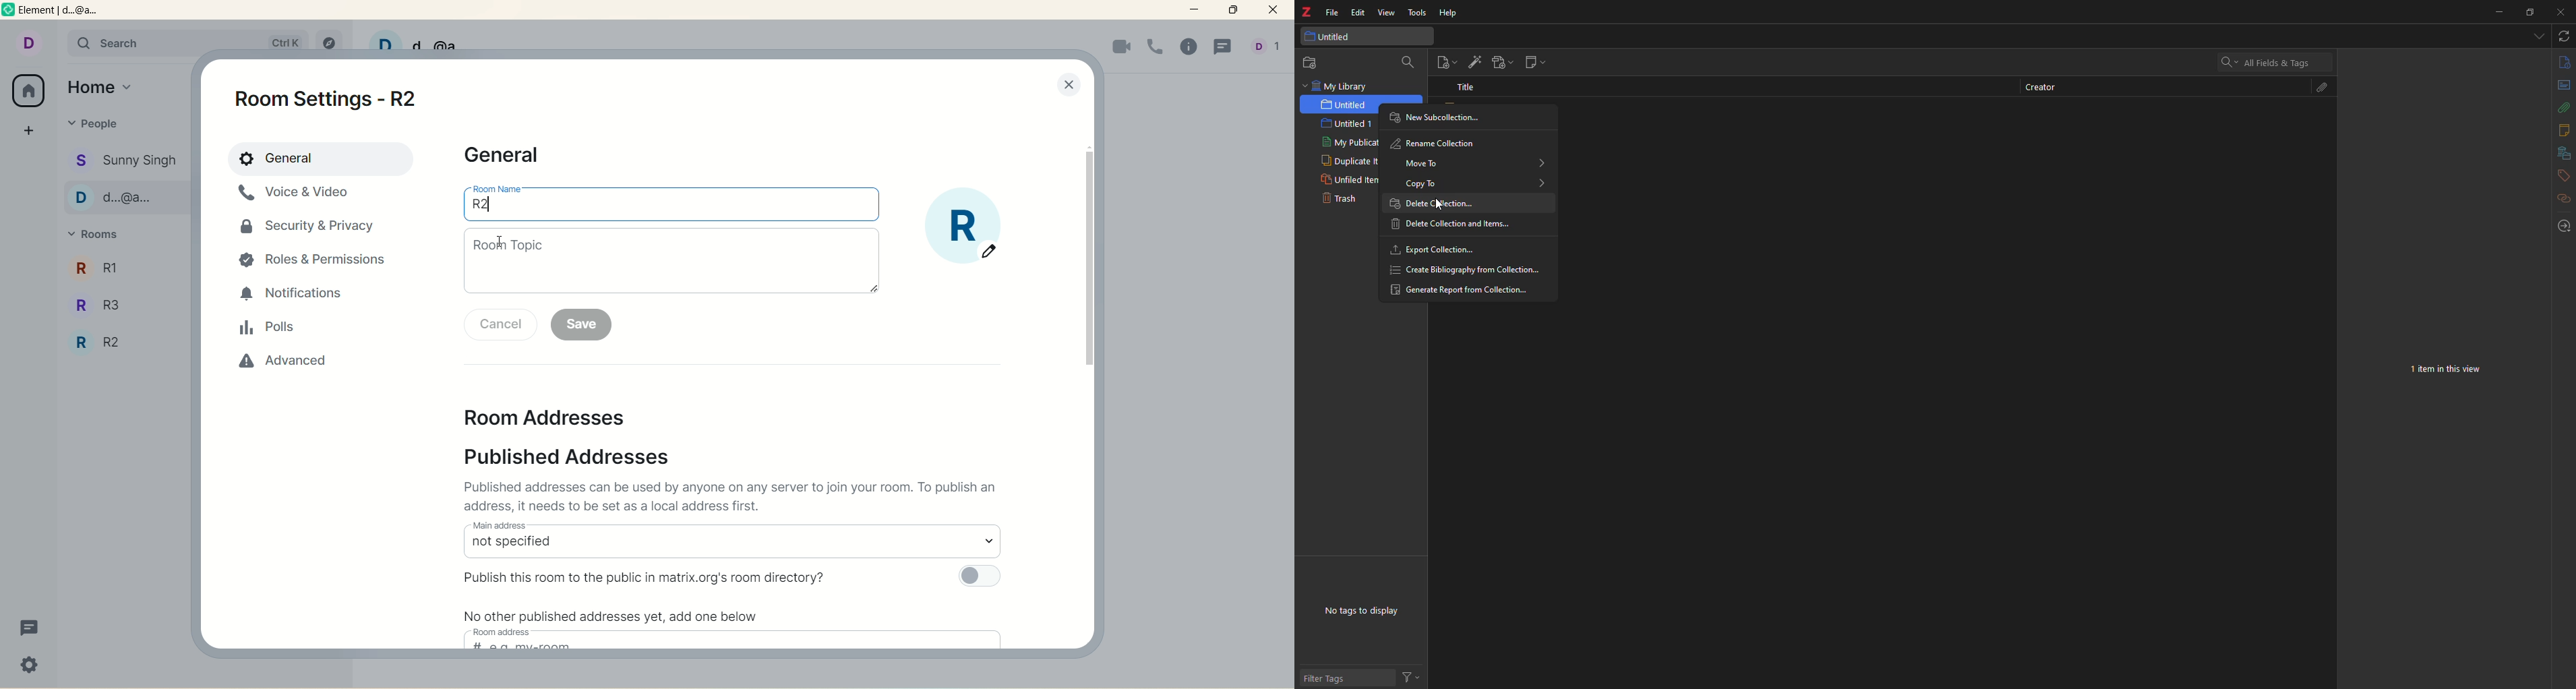 The width and height of the screenshot is (2576, 700). Describe the element at coordinates (2448, 369) in the screenshot. I see `no item` at that location.